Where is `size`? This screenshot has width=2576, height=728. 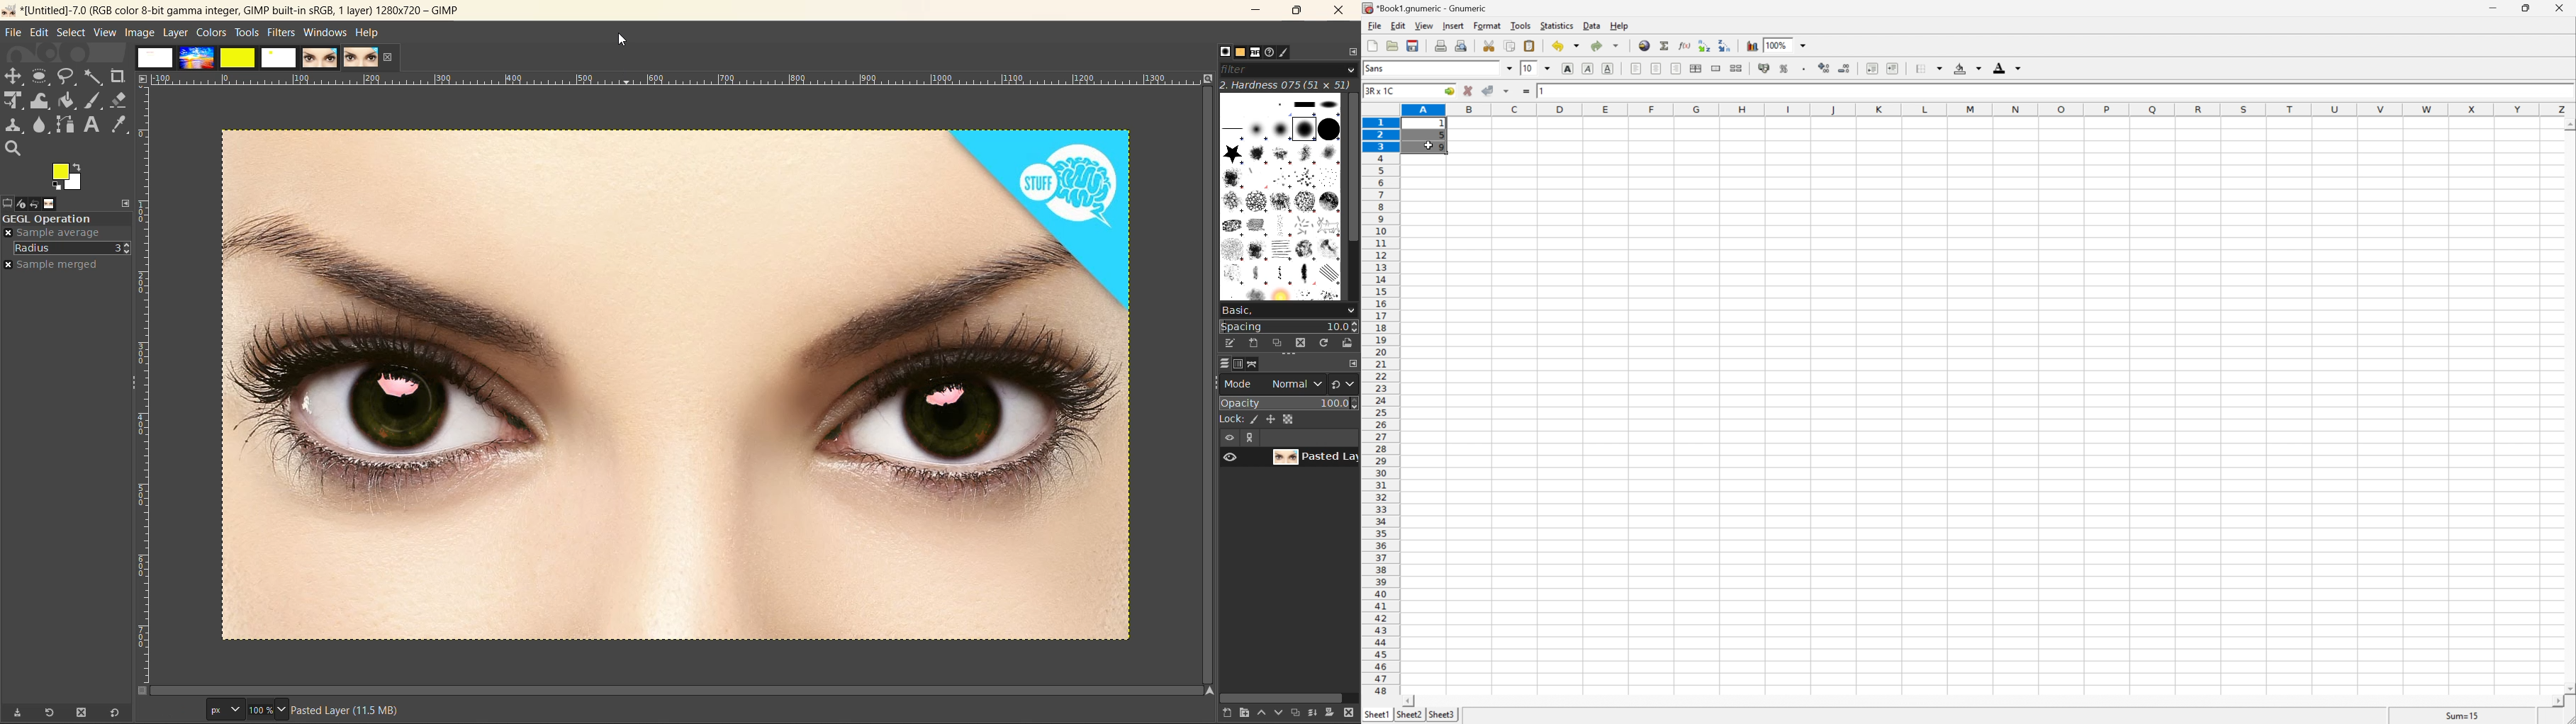
size is located at coordinates (1292, 419).